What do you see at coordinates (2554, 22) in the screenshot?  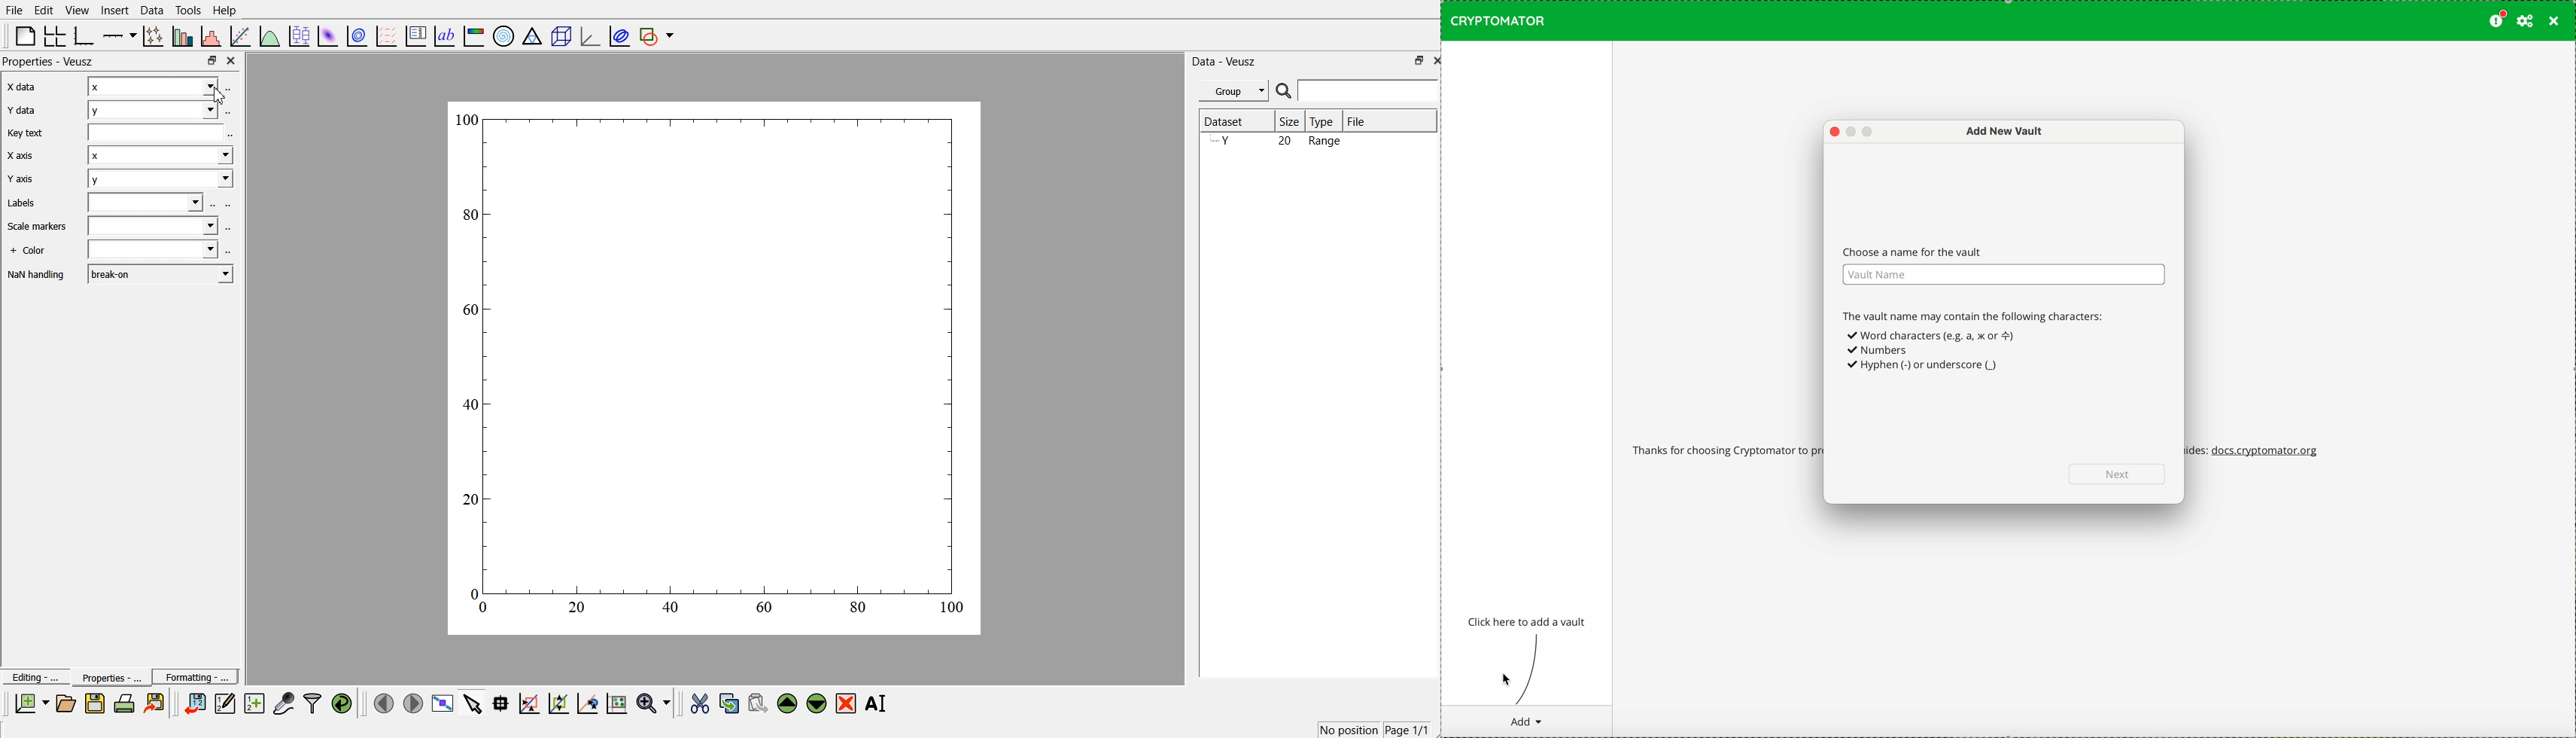 I see `close` at bounding box center [2554, 22].